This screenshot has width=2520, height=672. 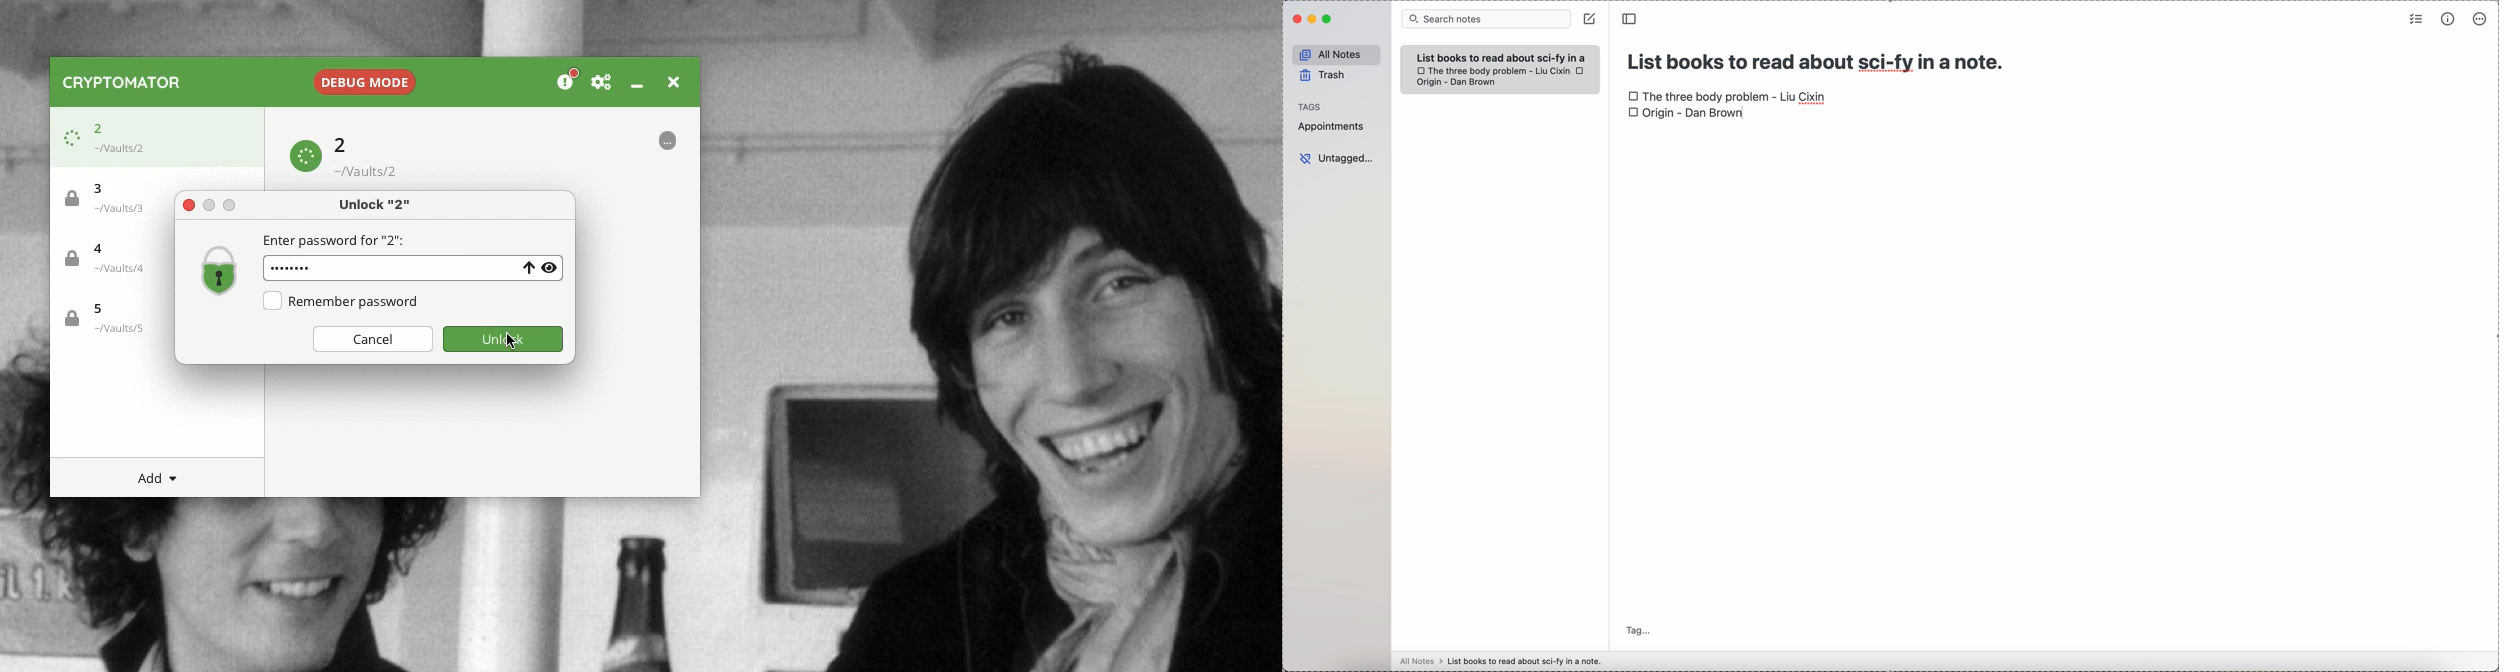 What do you see at coordinates (1334, 53) in the screenshot?
I see `all notes` at bounding box center [1334, 53].